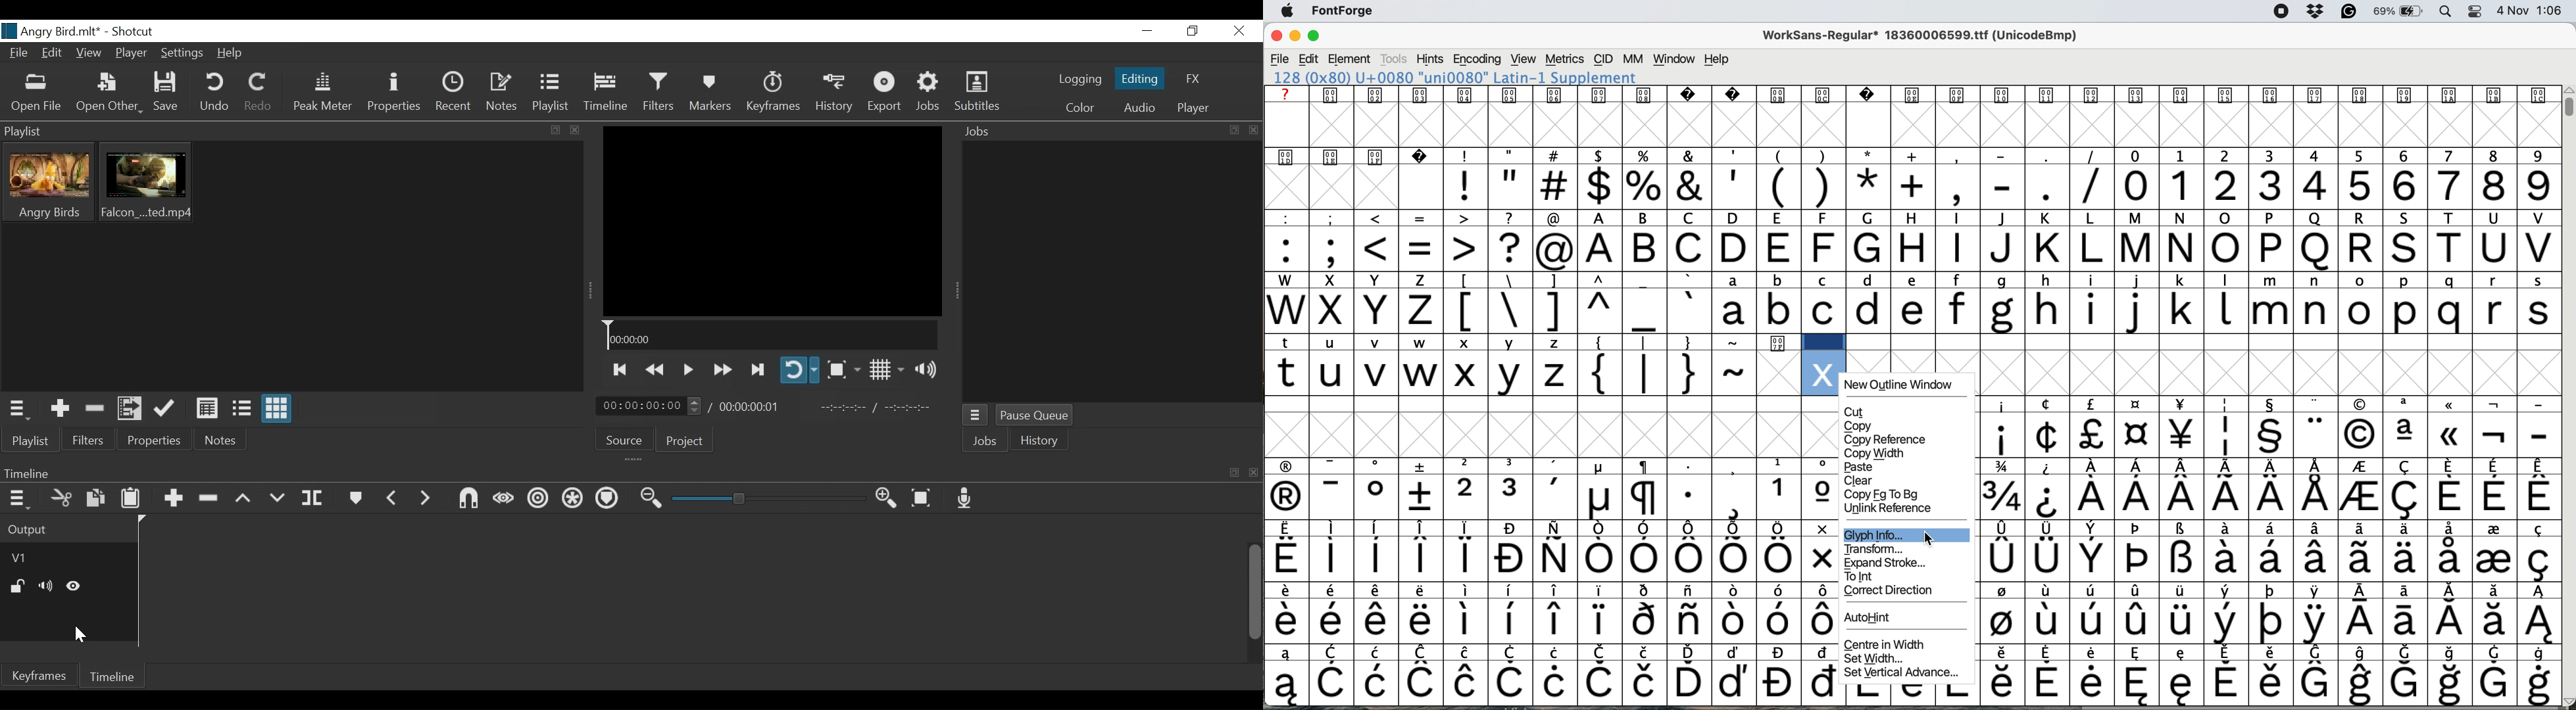  I want to click on Snap, so click(468, 499).